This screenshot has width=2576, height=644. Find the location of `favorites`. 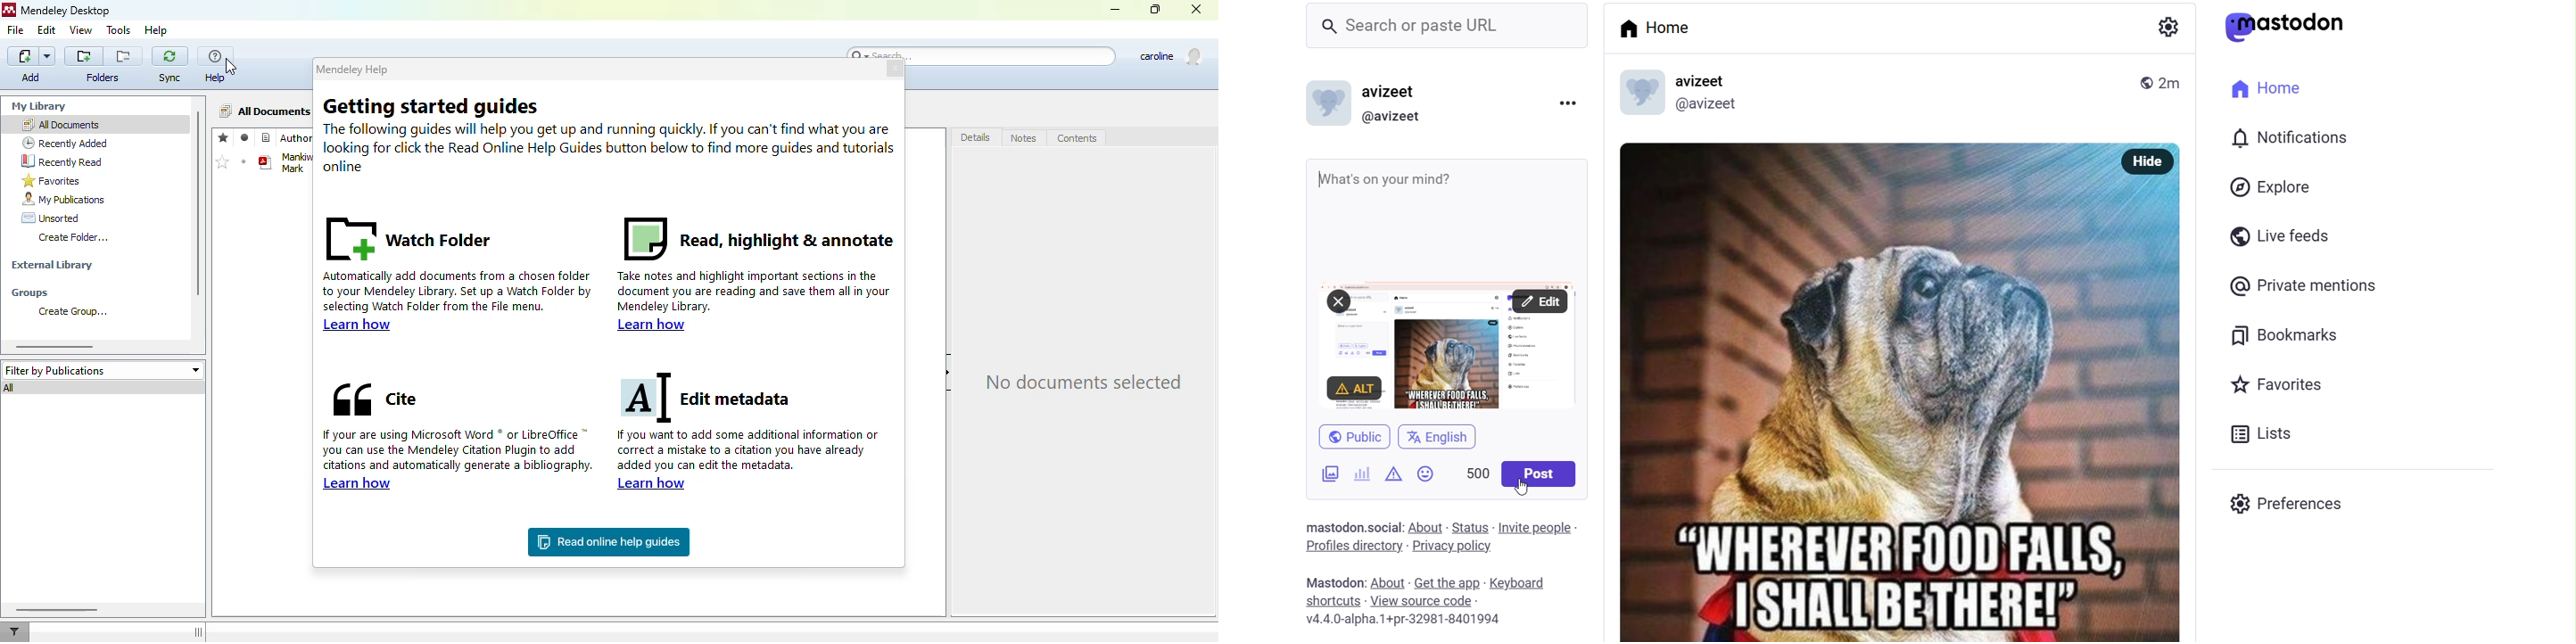

favorites is located at coordinates (51, 180).